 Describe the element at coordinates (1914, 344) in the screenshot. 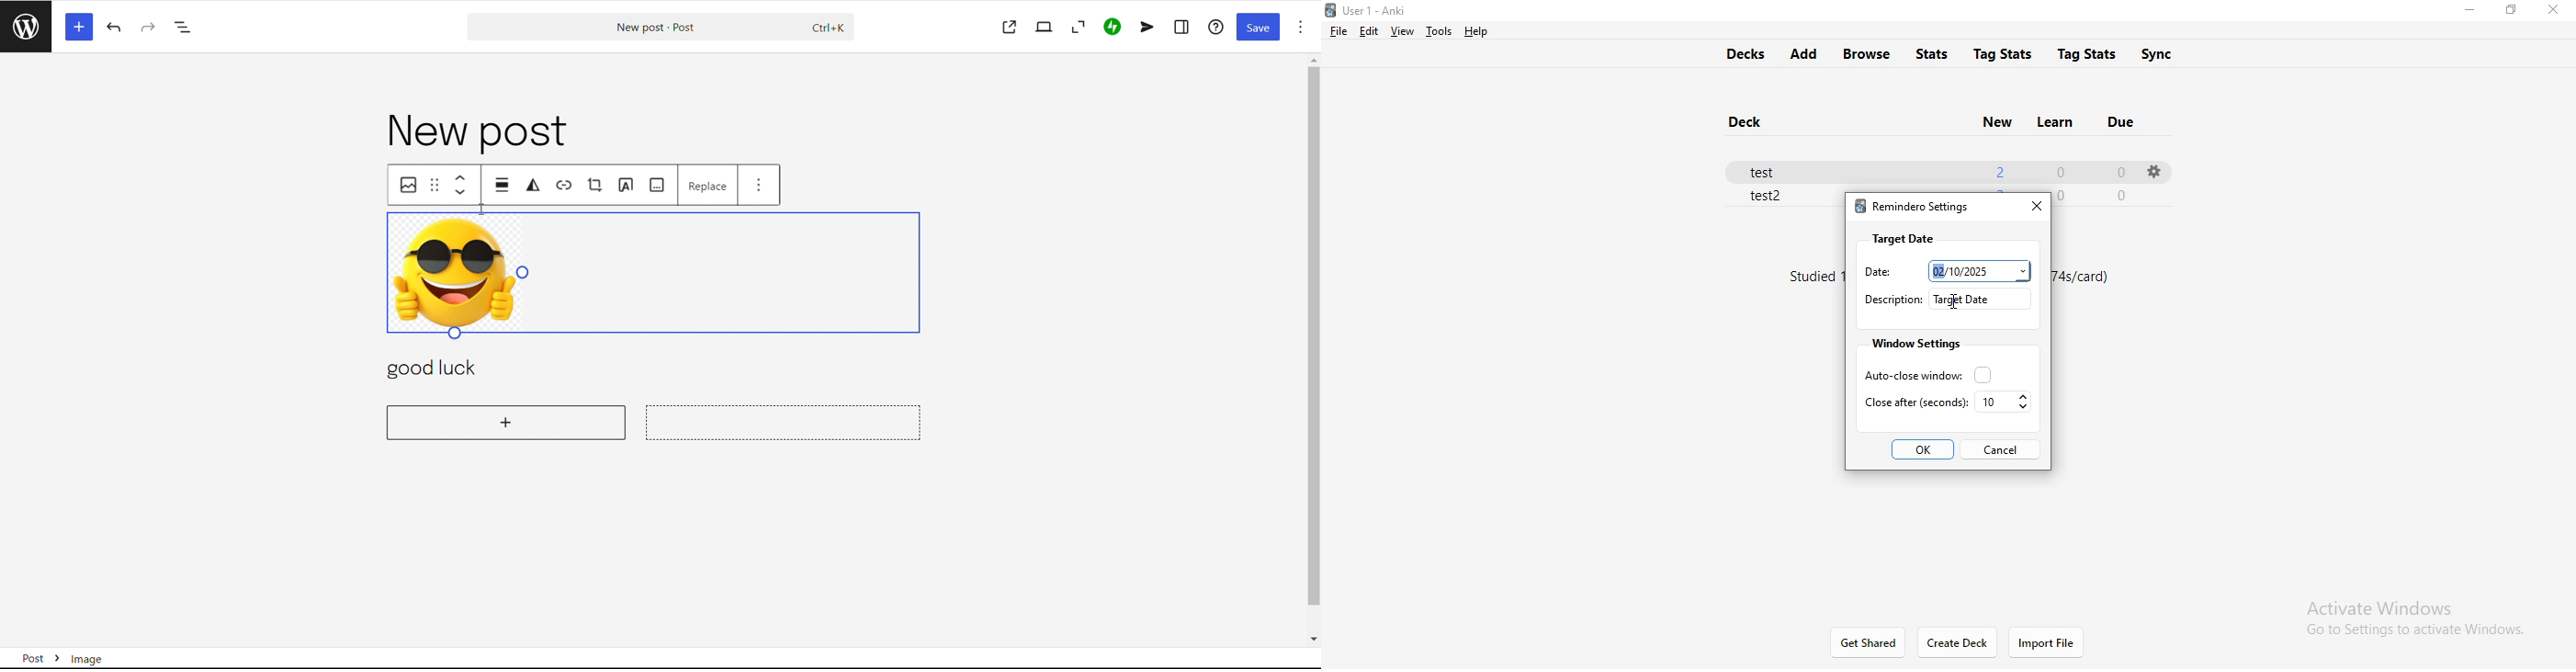

I see `window settings` at that location.